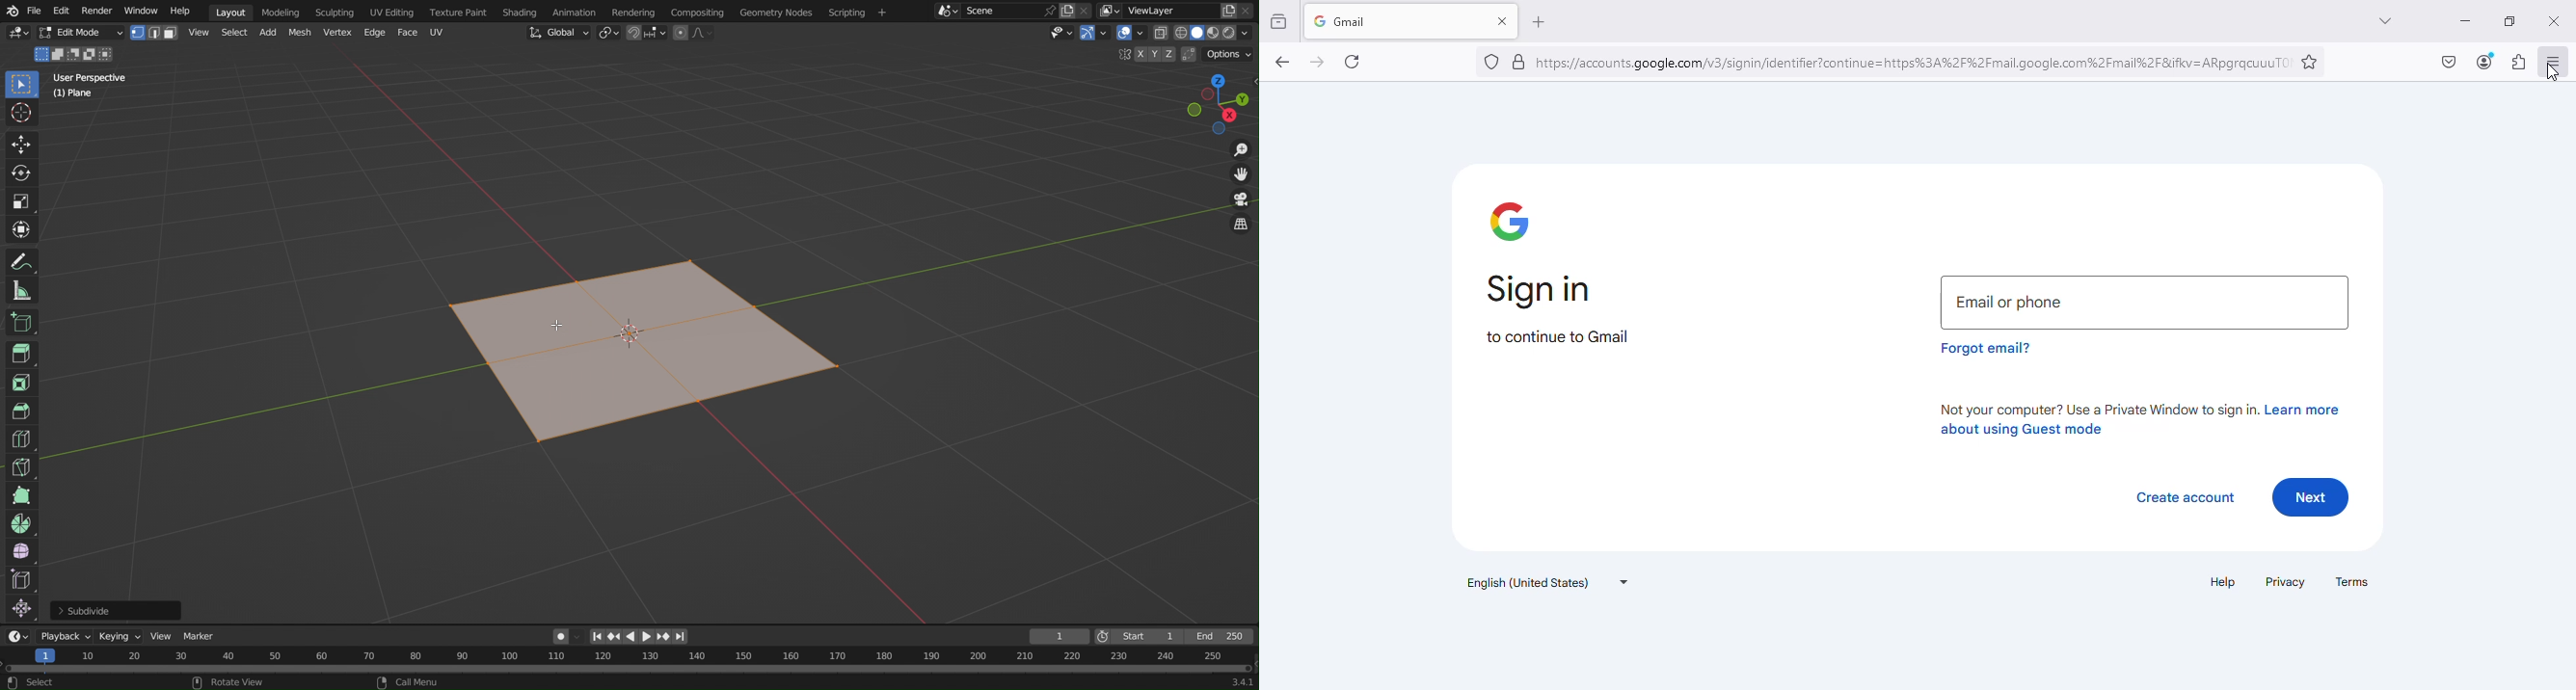 Image resolution: width=2576 pixels, height=700 pixels. I want to click on Mode, so click(74, 55).